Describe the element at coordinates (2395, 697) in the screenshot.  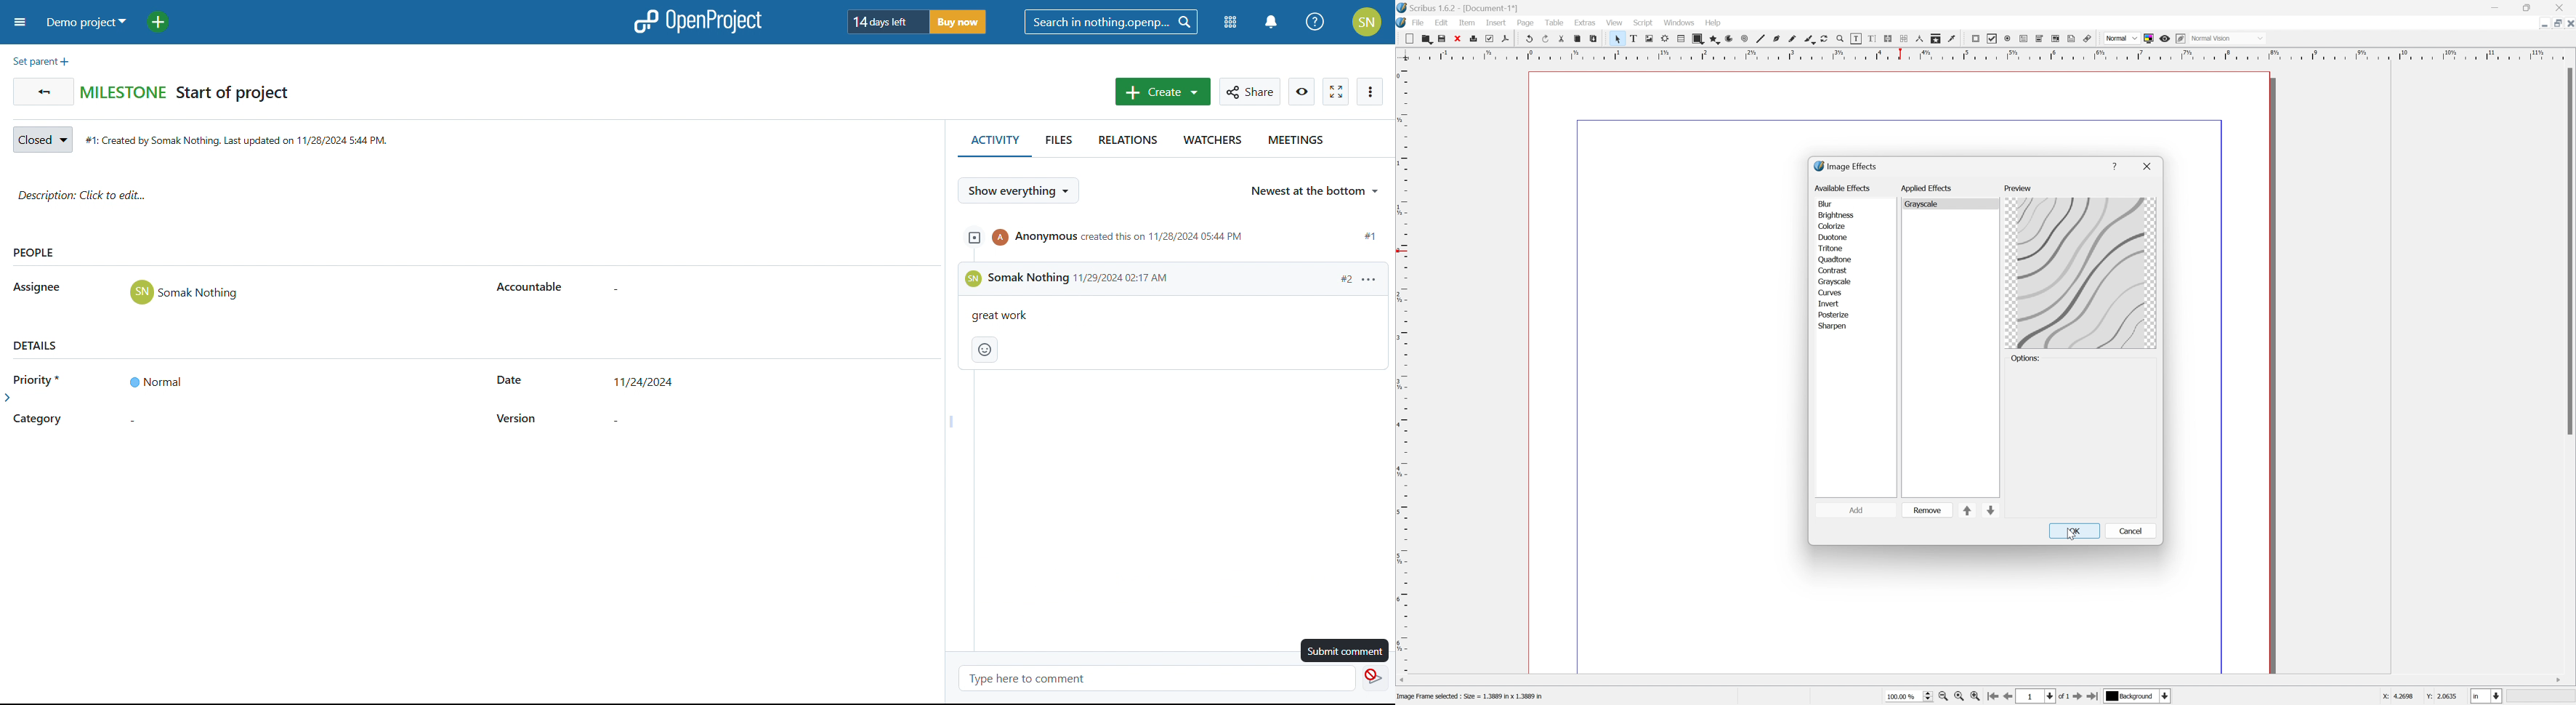
I see `x: 4.2698` at that location.